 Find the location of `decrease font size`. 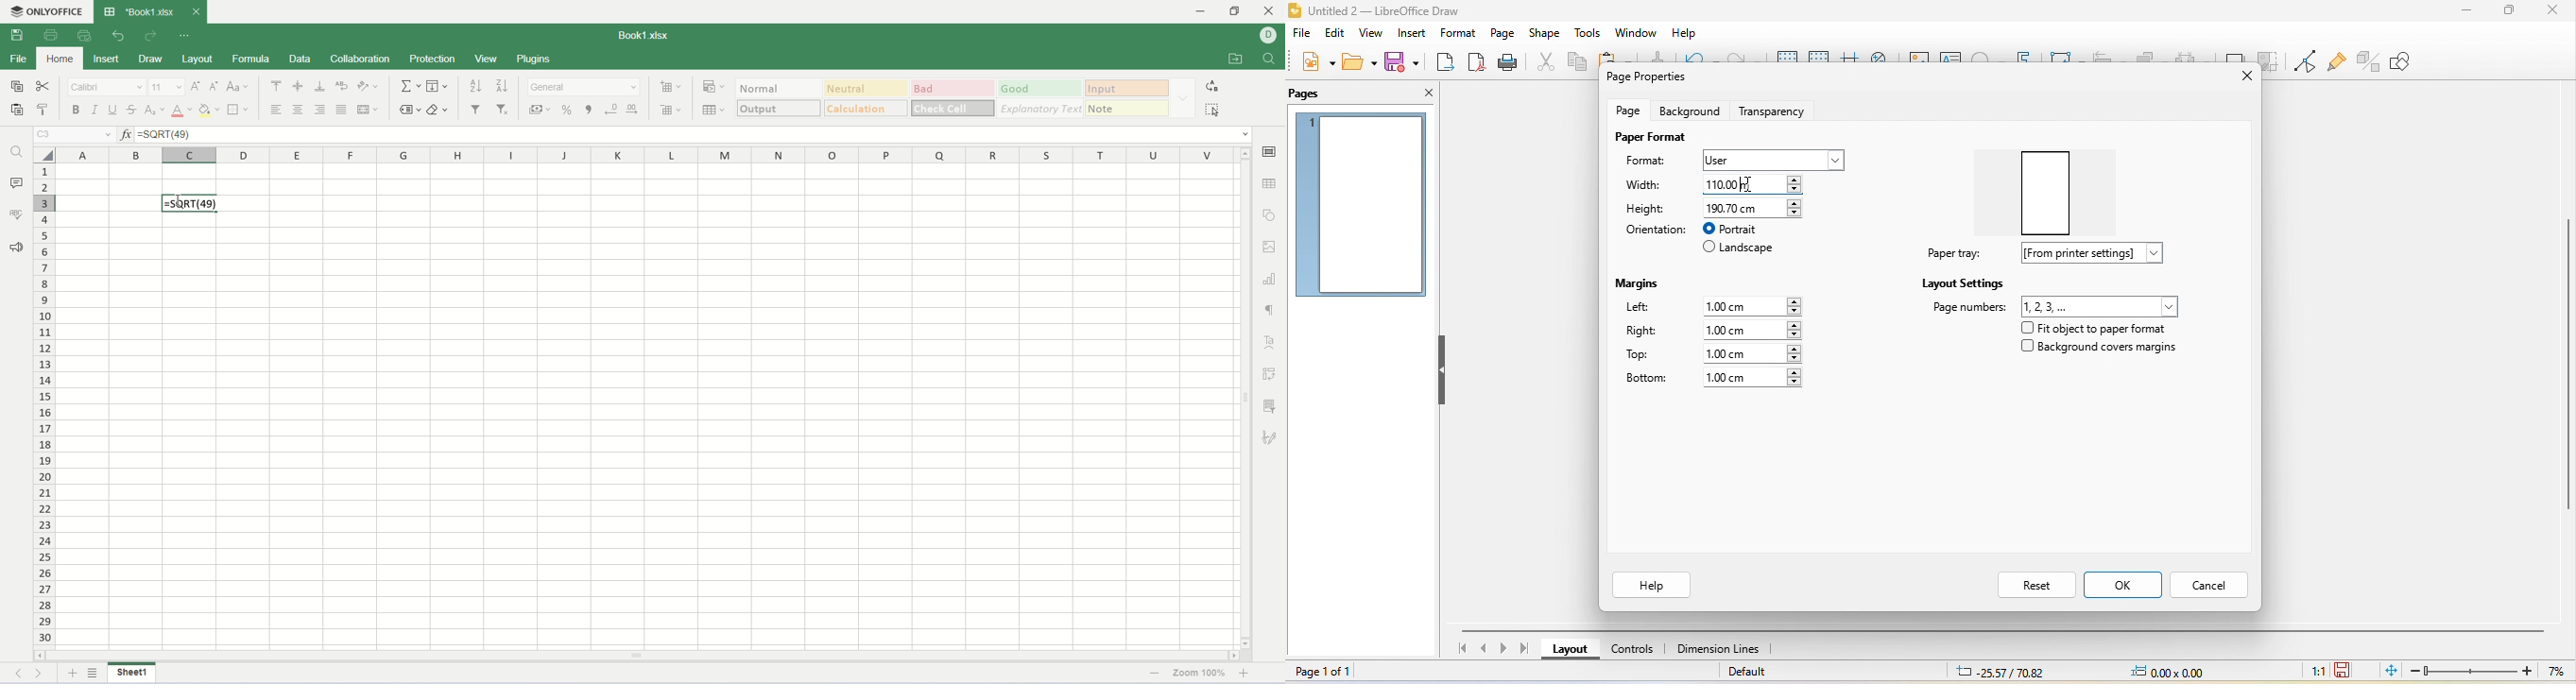

decrease font size is located at coordinates (214, 86).